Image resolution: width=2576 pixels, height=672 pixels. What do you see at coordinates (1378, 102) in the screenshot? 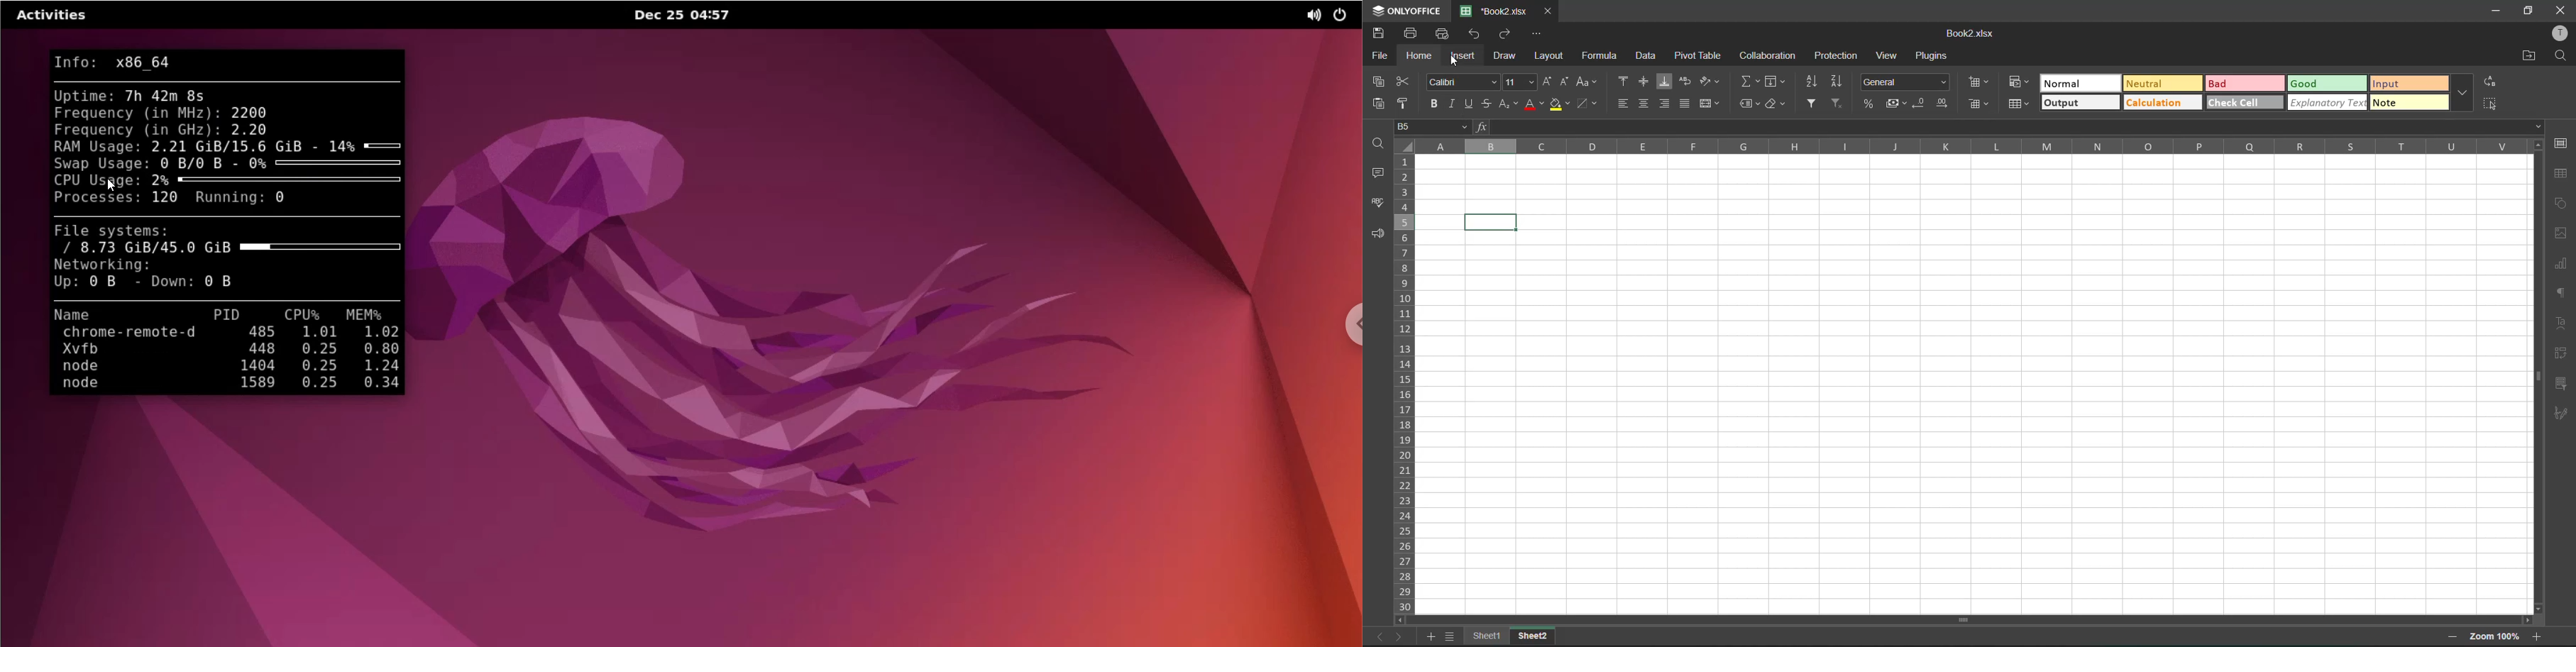
I see `paste` at bounding box center [1378, 102].